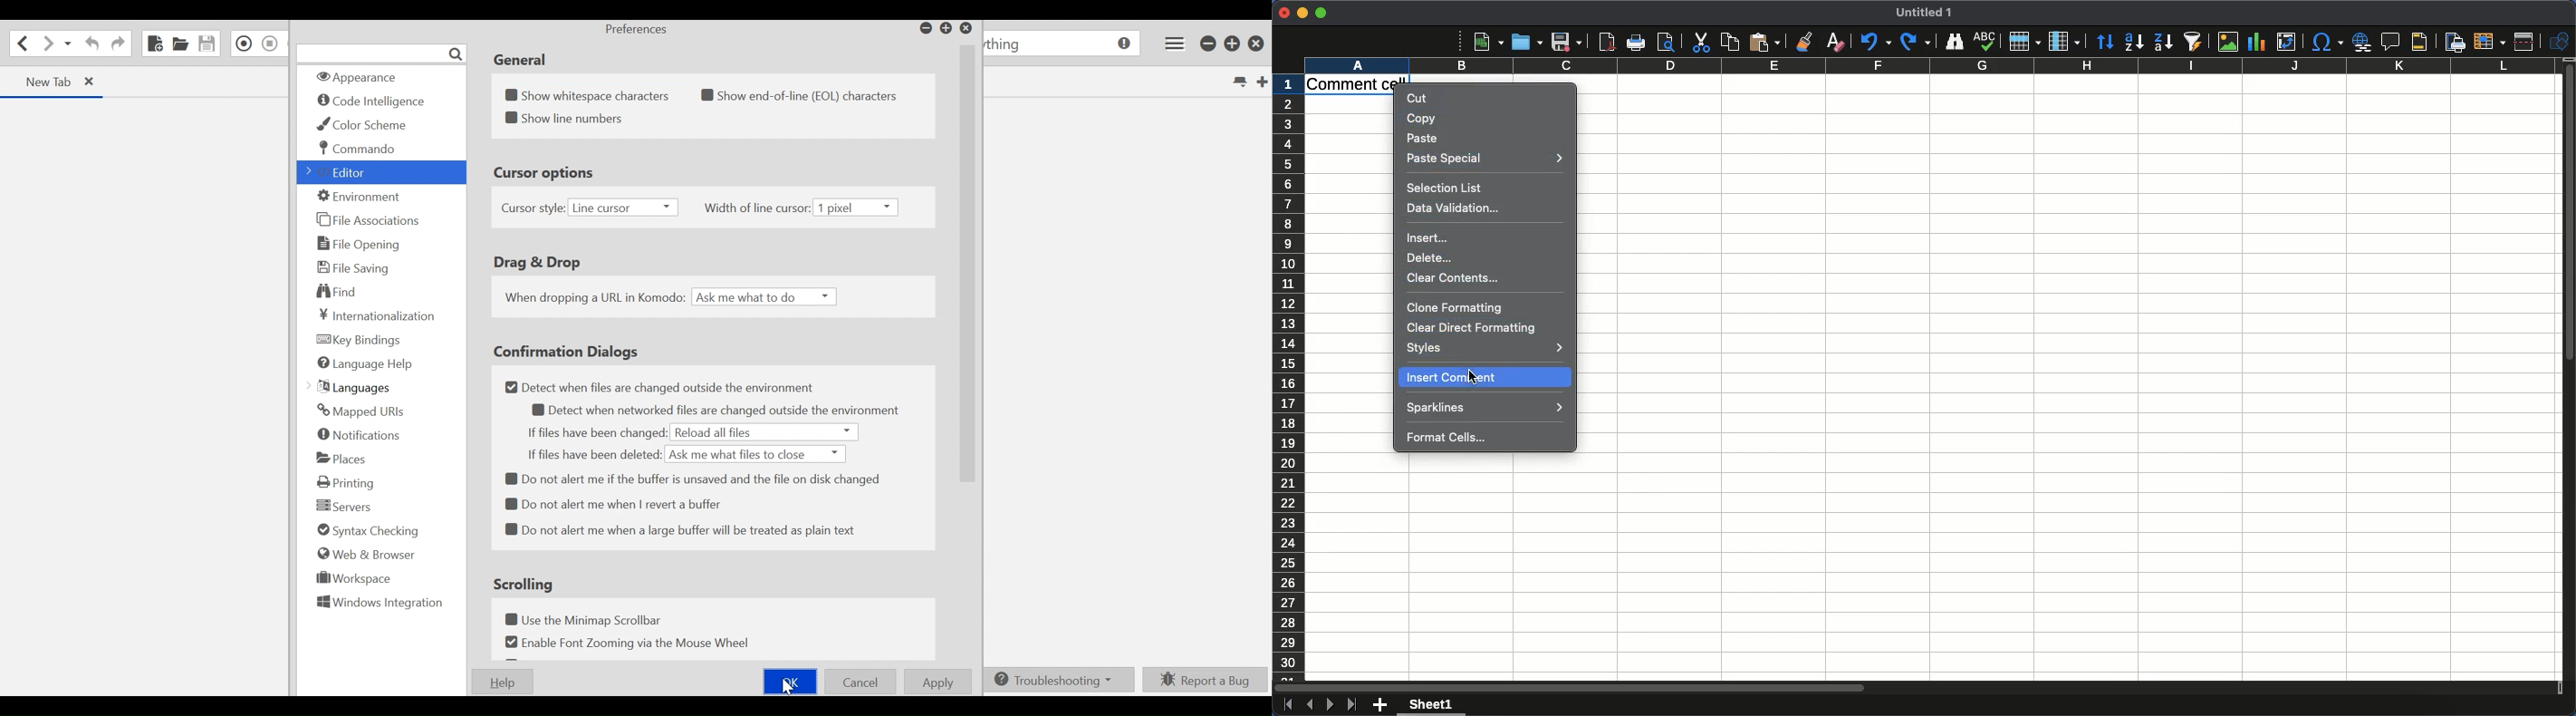 Image resolution: width=2576 pixels, height=728 pixels. What do you see at coordinates (1281, 11) in the screenshot?
I see `Close` at bounding box center [1281, 11].